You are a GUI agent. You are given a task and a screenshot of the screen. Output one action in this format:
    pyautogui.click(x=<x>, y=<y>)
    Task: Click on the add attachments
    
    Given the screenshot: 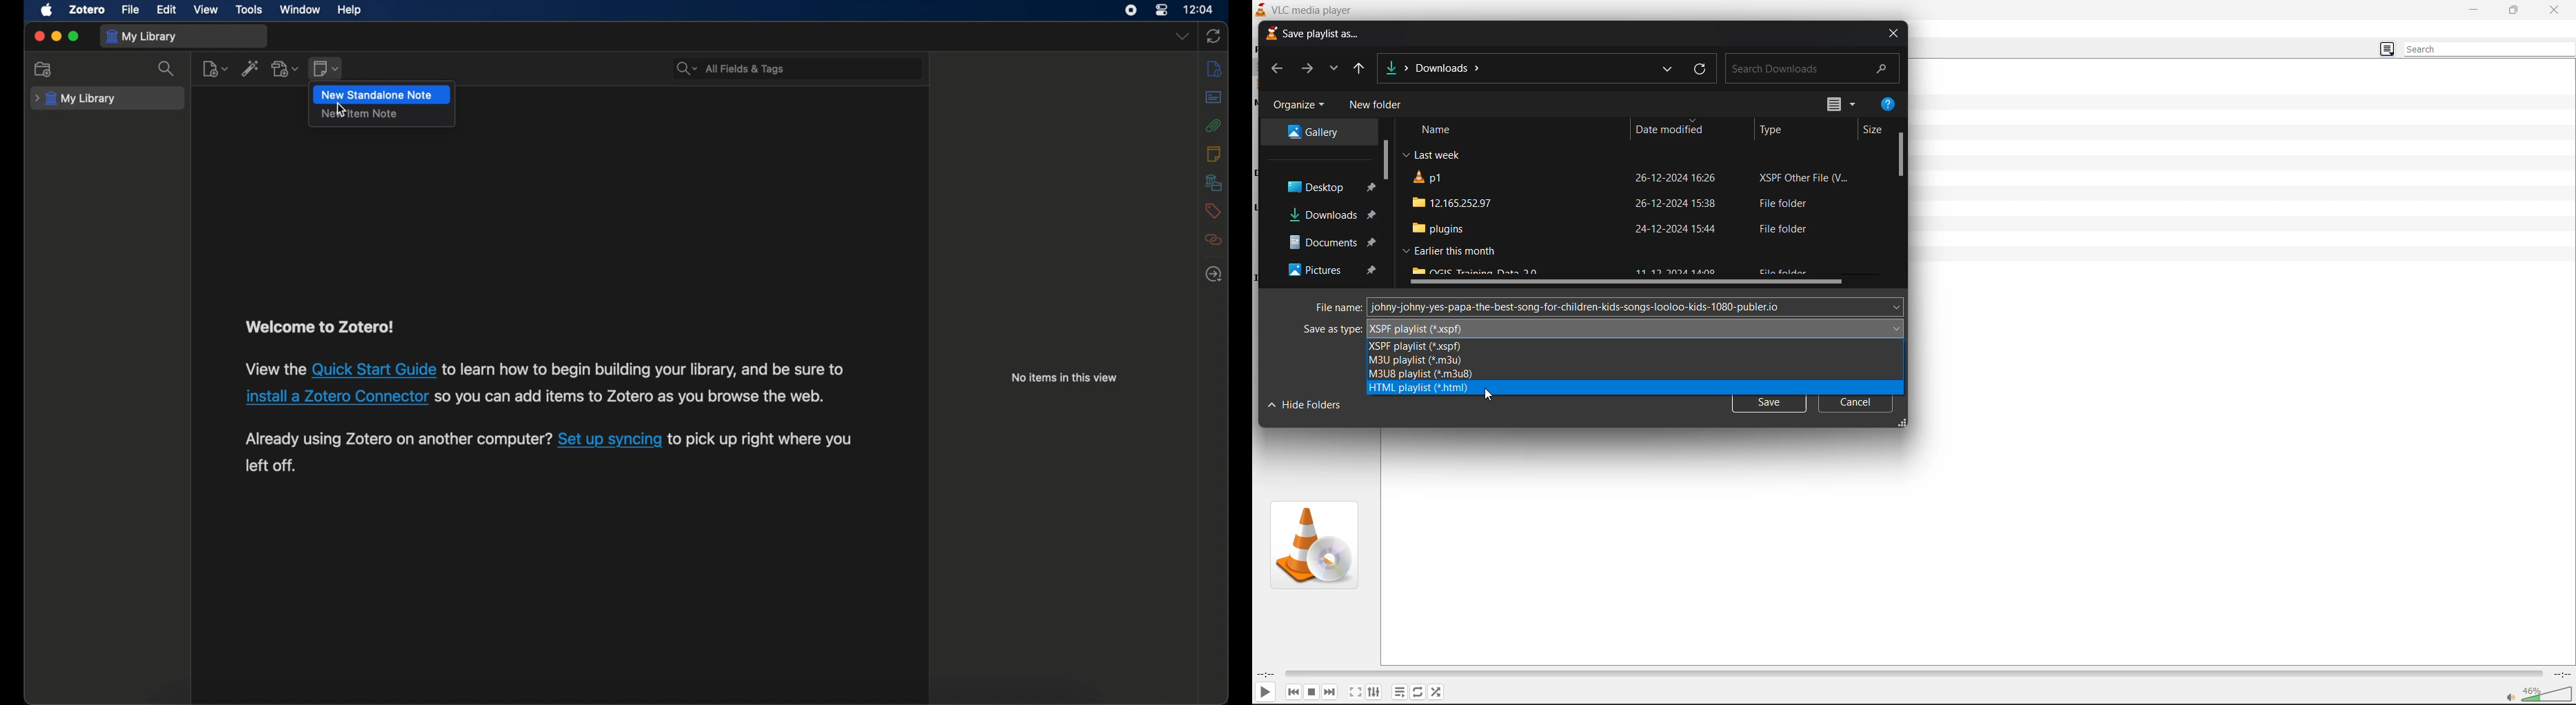 What is the action you would take?
    pyautogui.click(x=286, y=69)
    